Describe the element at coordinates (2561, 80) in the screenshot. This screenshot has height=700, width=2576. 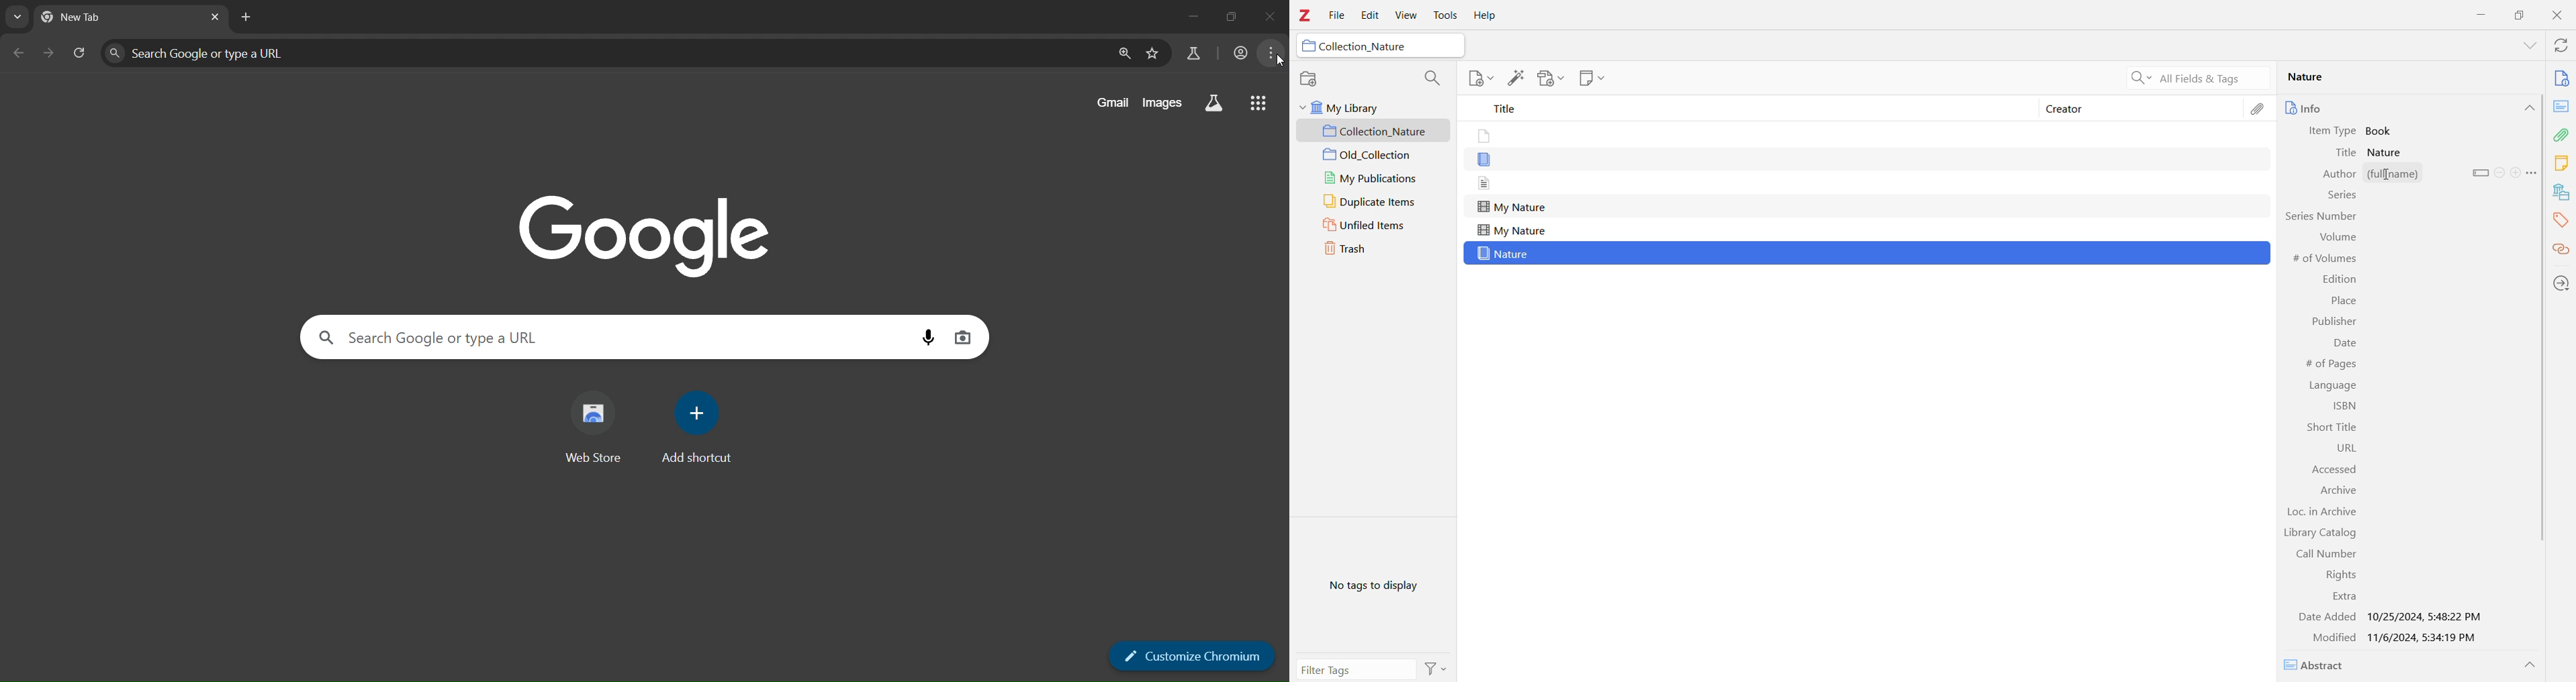
I see `Info` at that location.